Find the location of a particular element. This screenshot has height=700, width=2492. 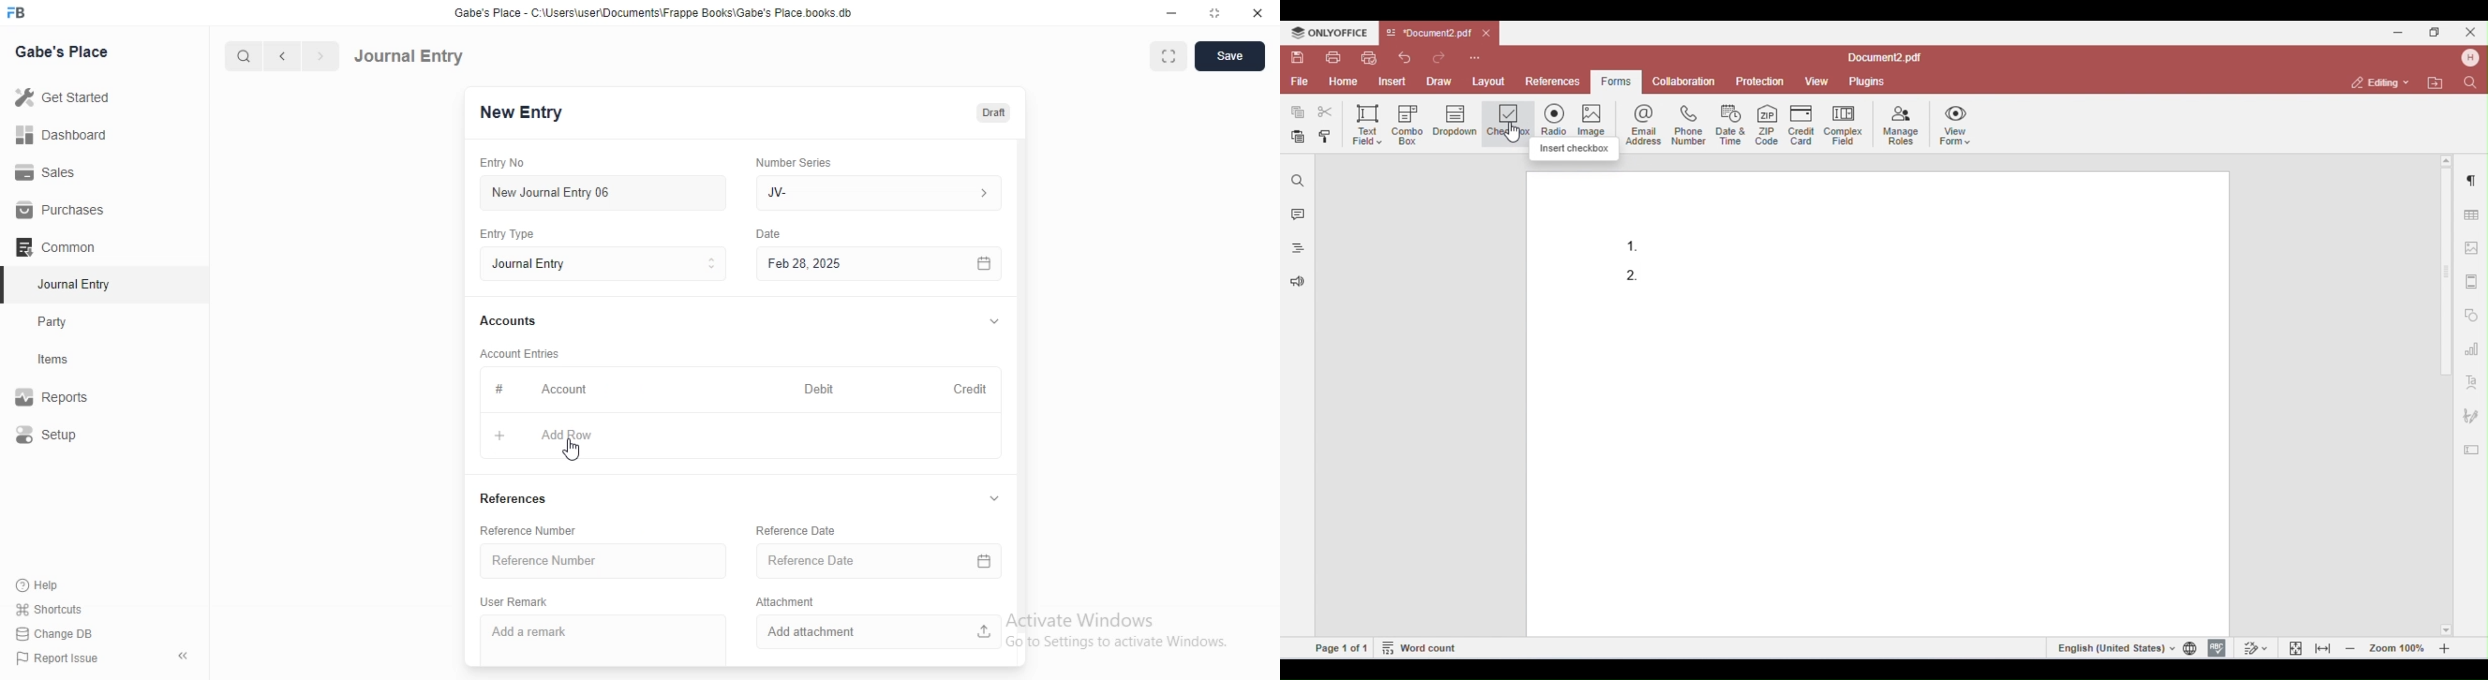

Purchases is located at coordinates (63, 210).